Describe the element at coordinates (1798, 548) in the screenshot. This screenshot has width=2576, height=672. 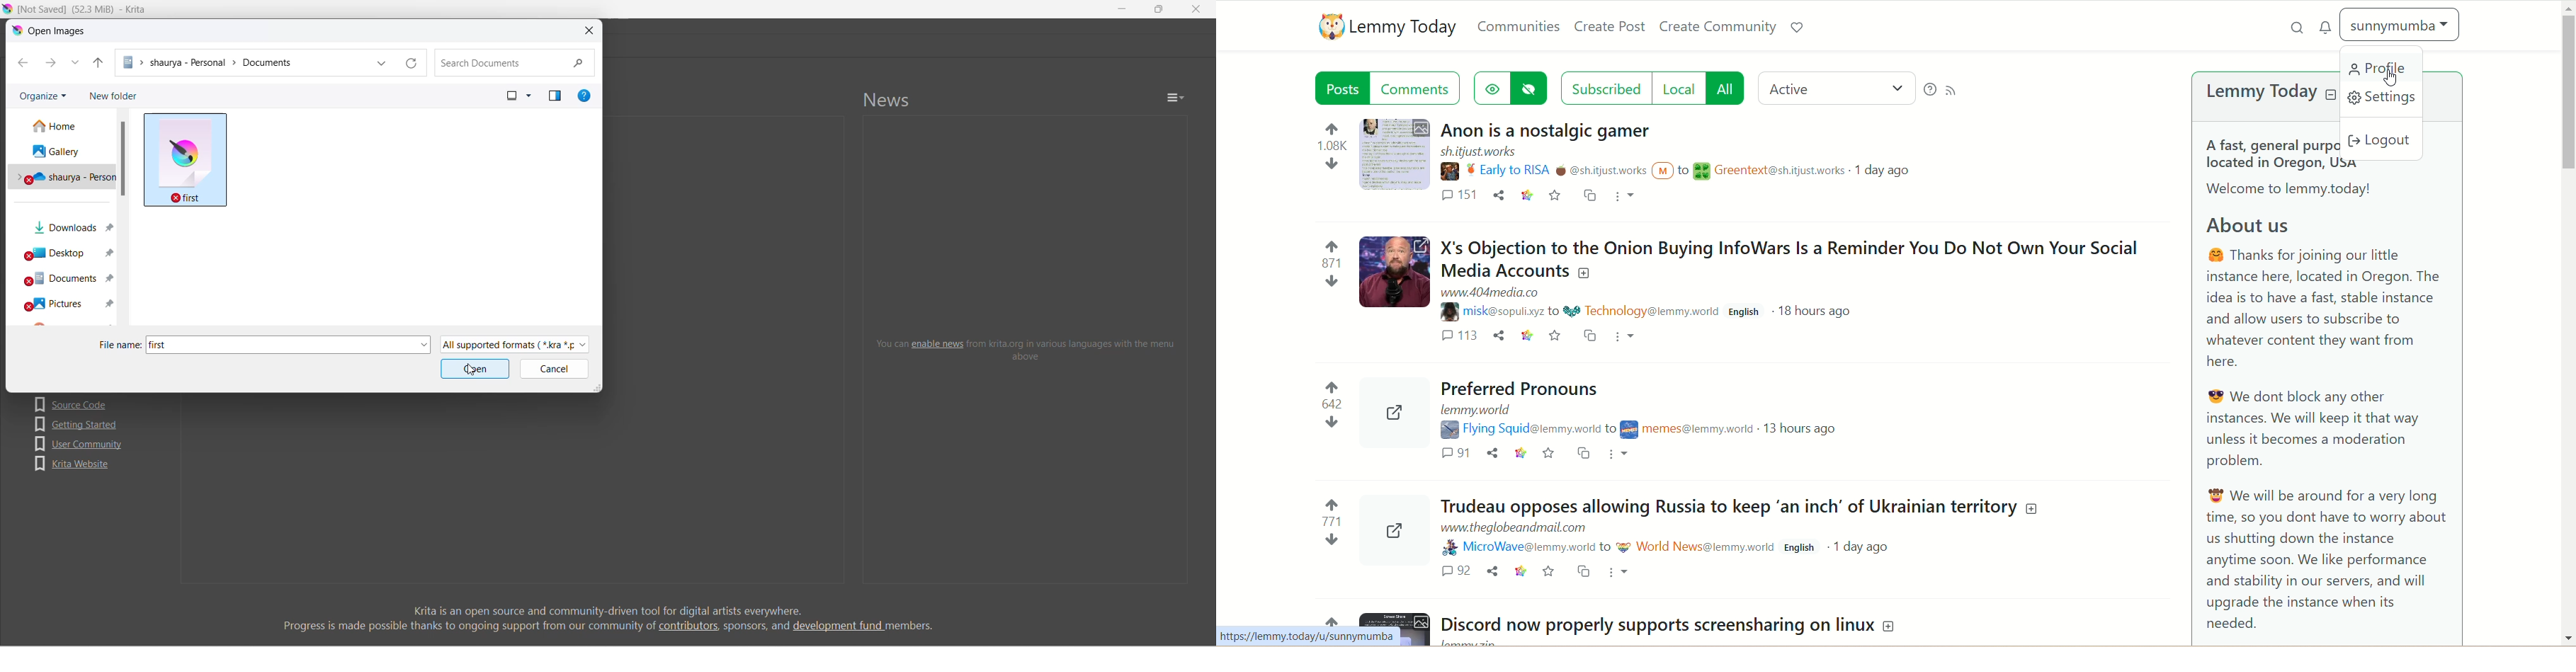
I see `English` at that location.